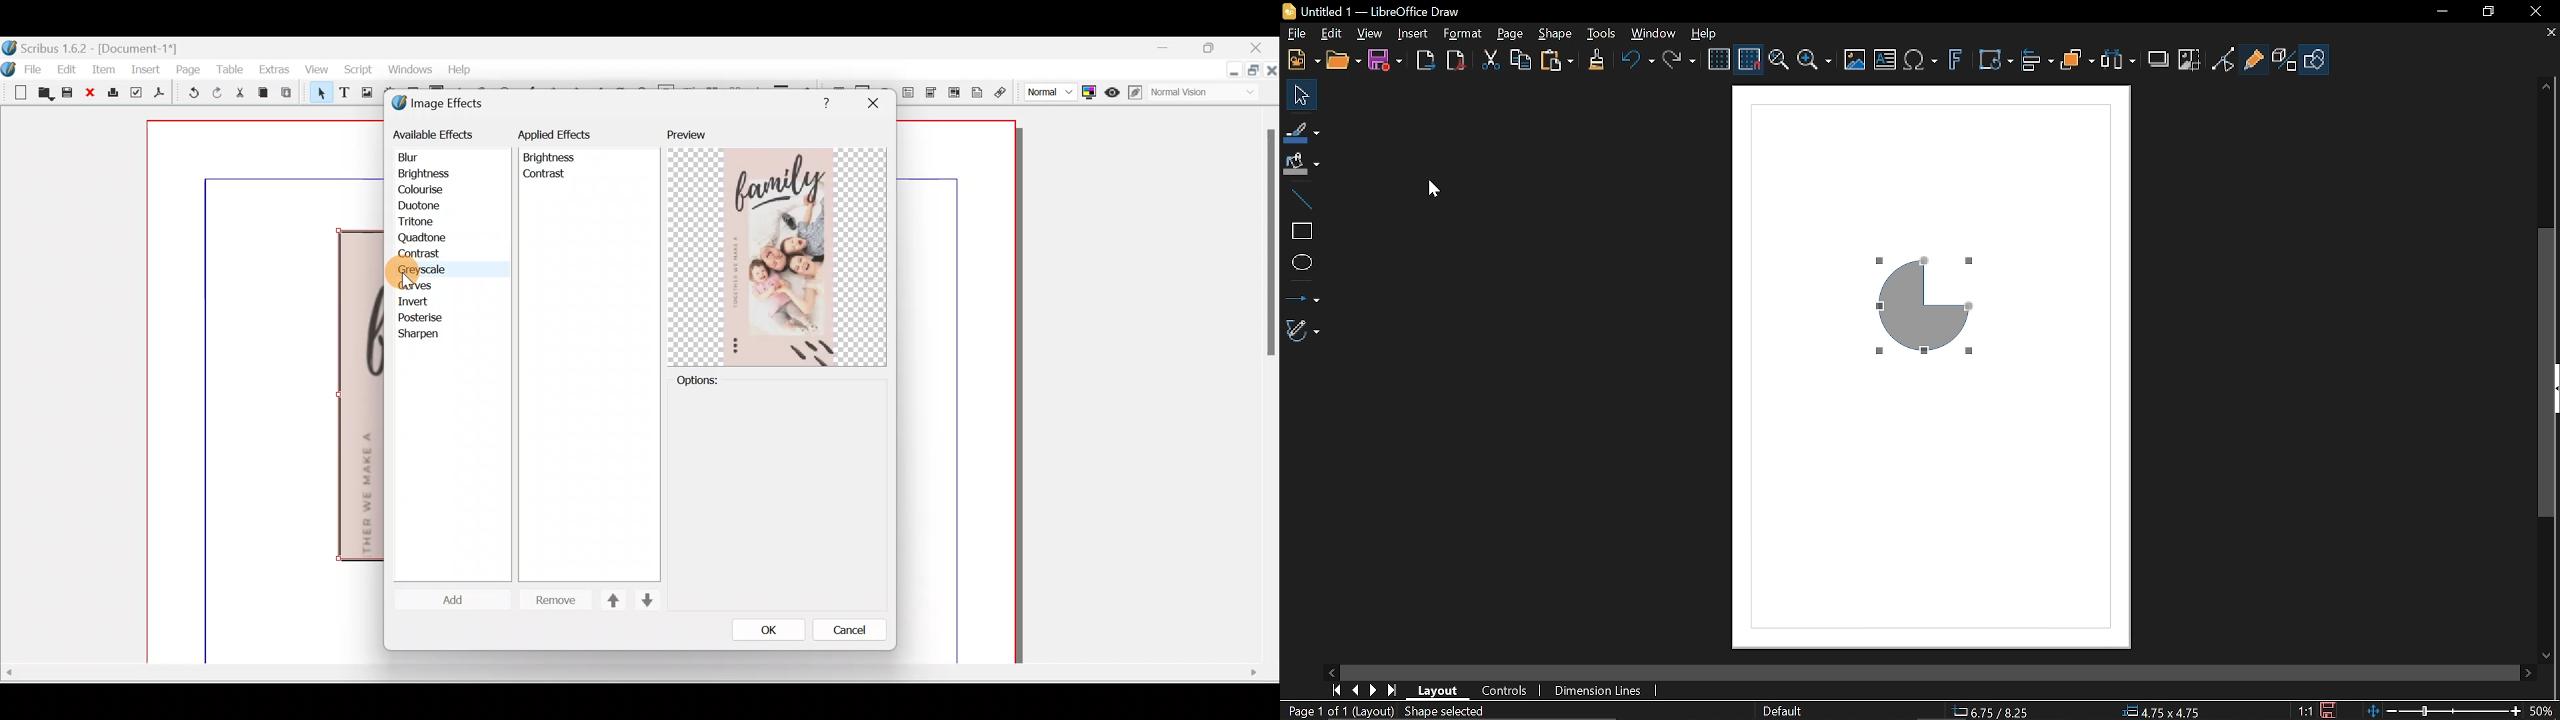  Describe the element at coordinates (412, 70) in the screenshot. I see `windows` at that location.